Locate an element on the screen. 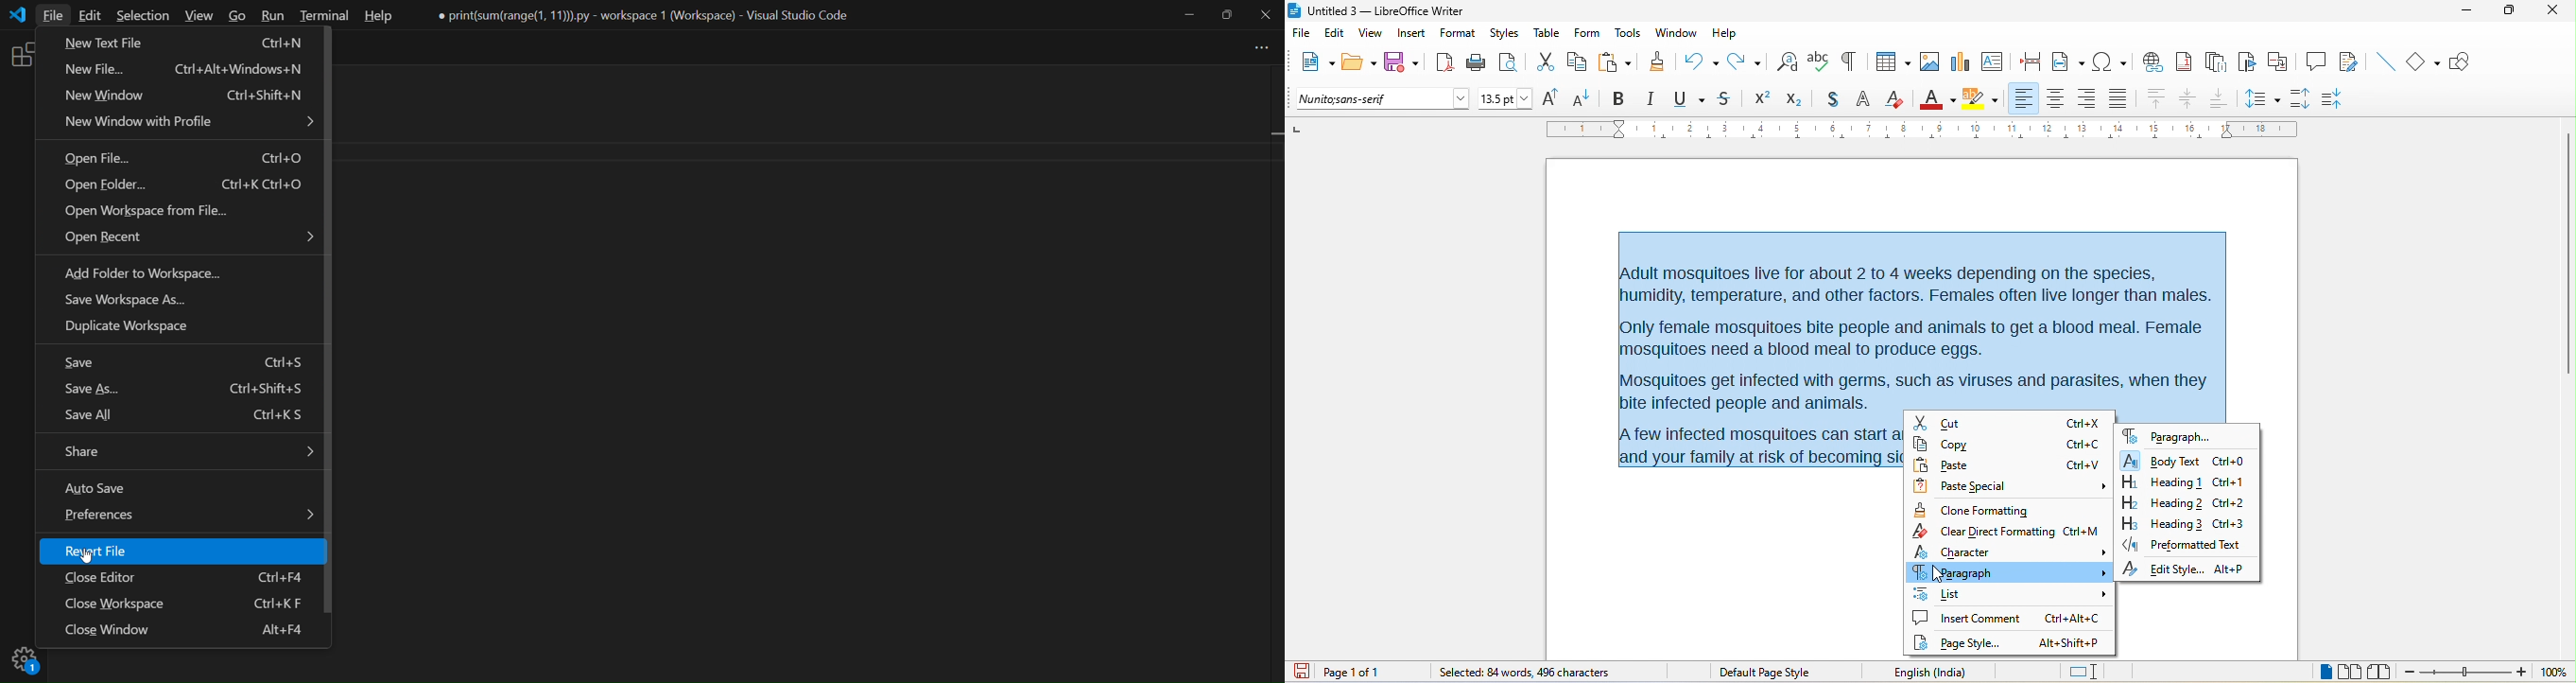 The image size is (2576, 700). form is located at coordinates (1586, 32).